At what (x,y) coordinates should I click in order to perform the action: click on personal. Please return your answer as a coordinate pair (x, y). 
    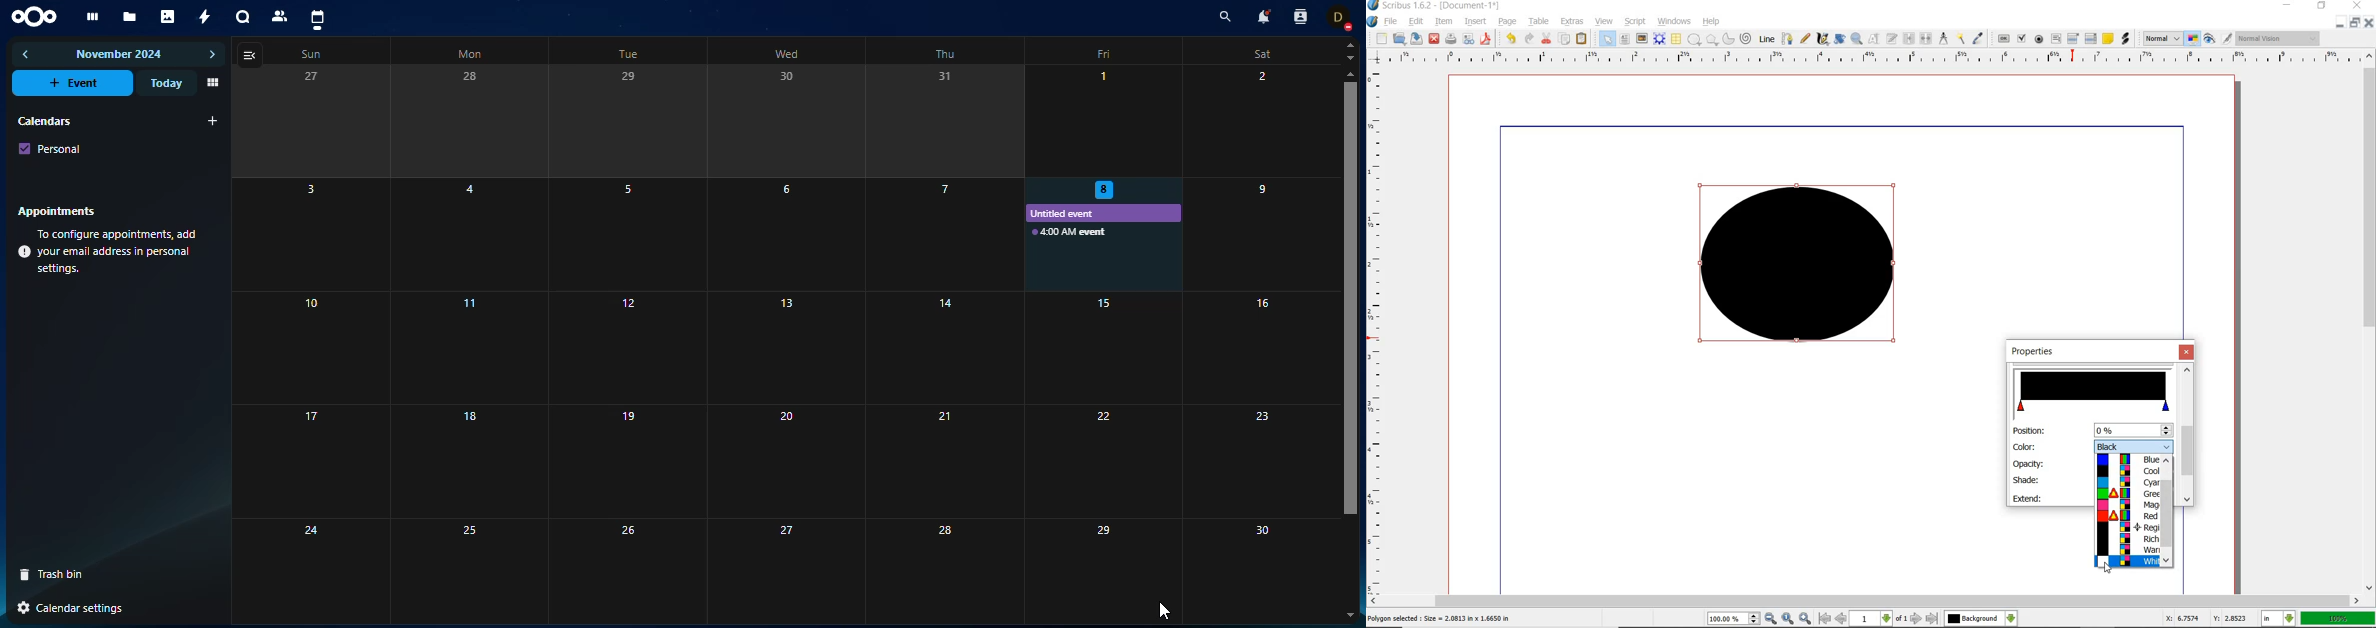
    Looking at the image, I should click on (51, 148).